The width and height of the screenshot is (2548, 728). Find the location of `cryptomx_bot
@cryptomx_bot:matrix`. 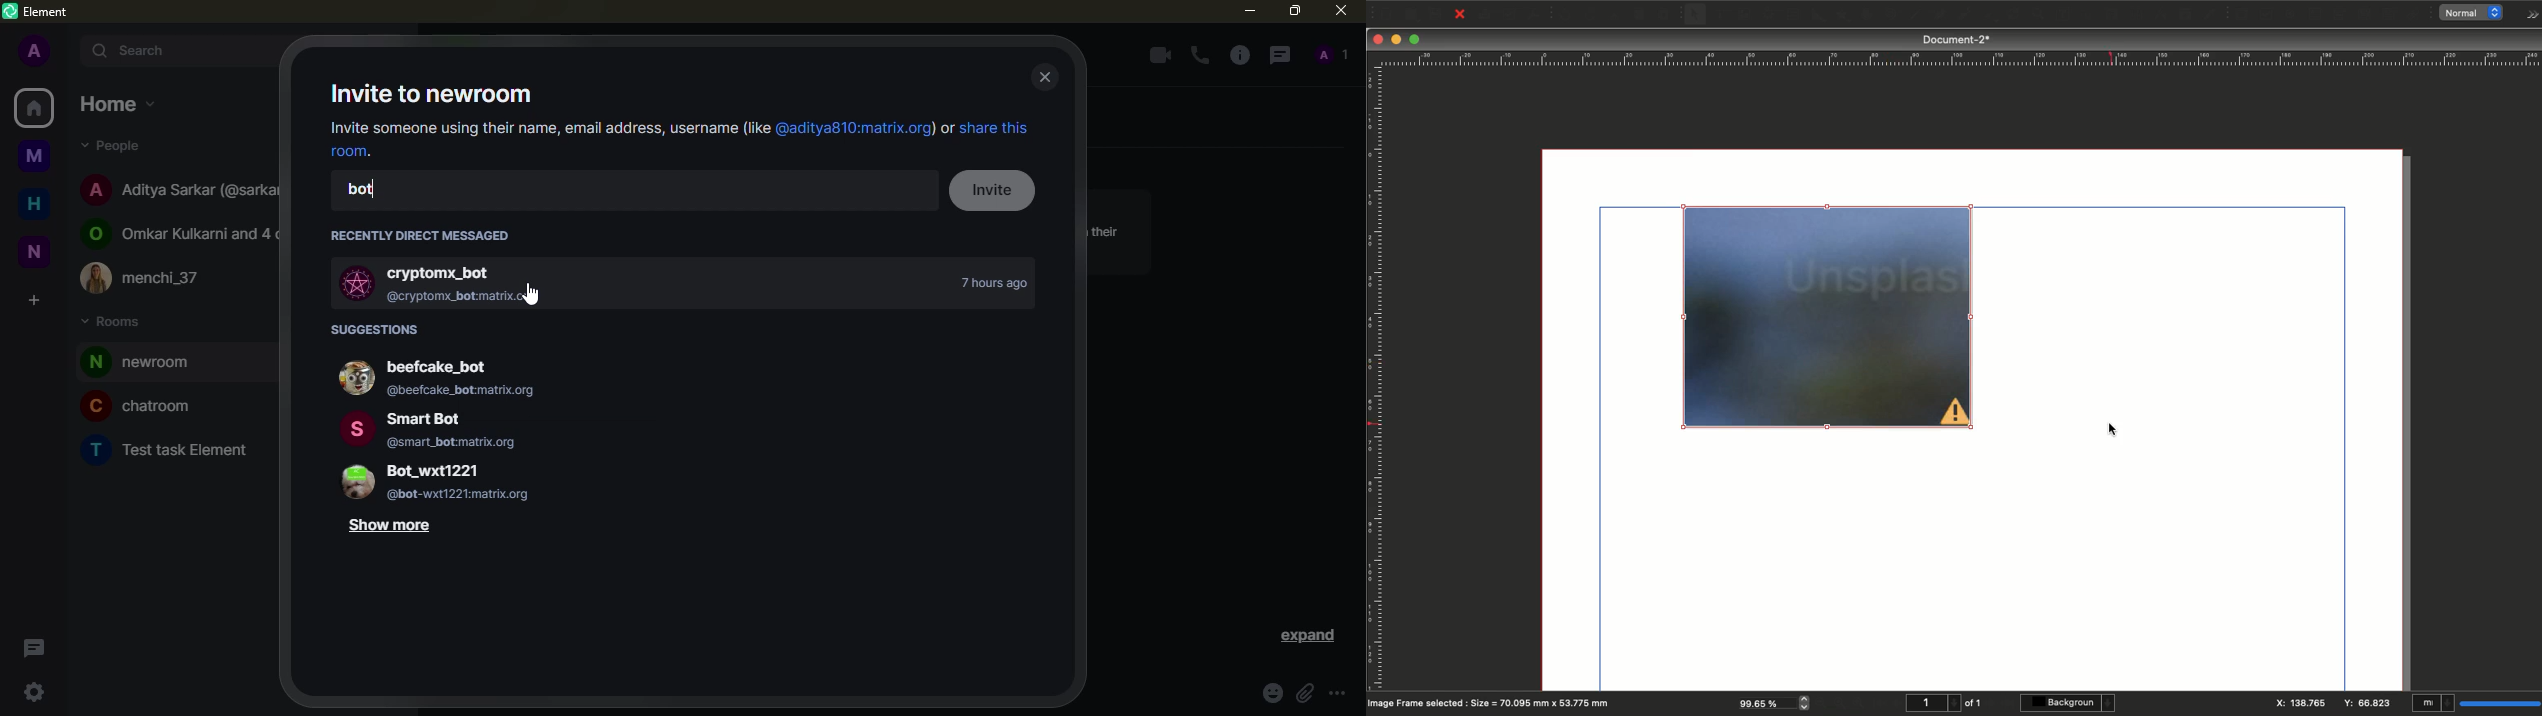

cryptomx_bot
@cryptomx_bot:matrix is located at coordinates (422, 281).